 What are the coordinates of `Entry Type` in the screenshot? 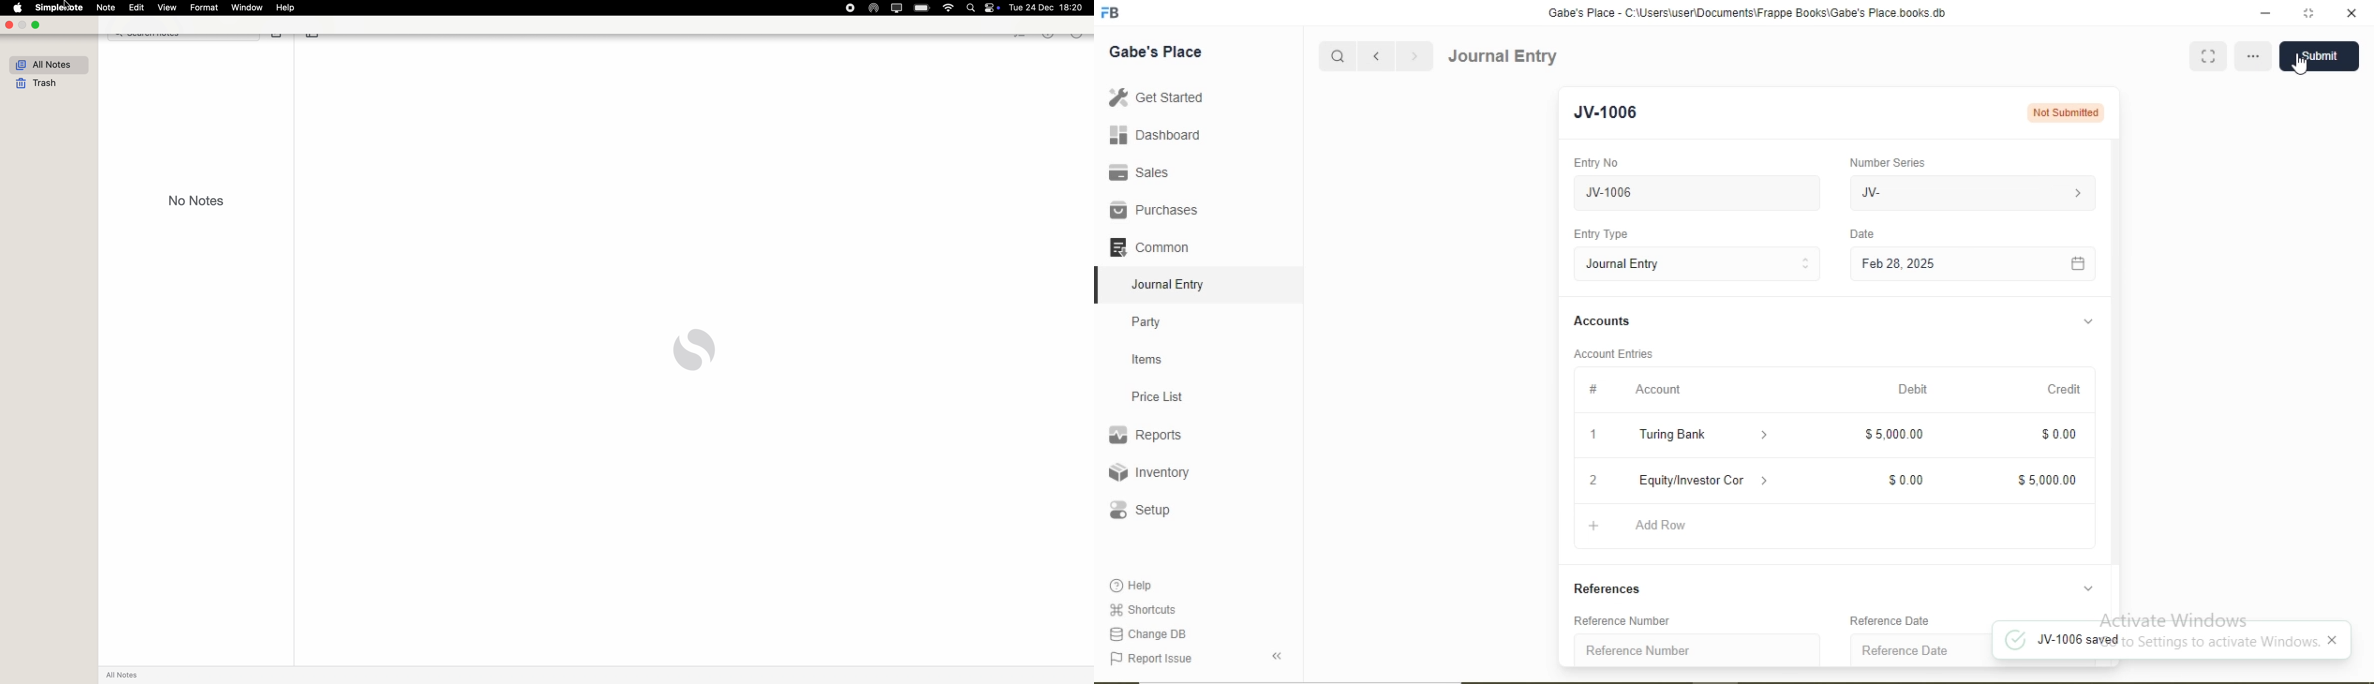 It's located at (1599, 234).